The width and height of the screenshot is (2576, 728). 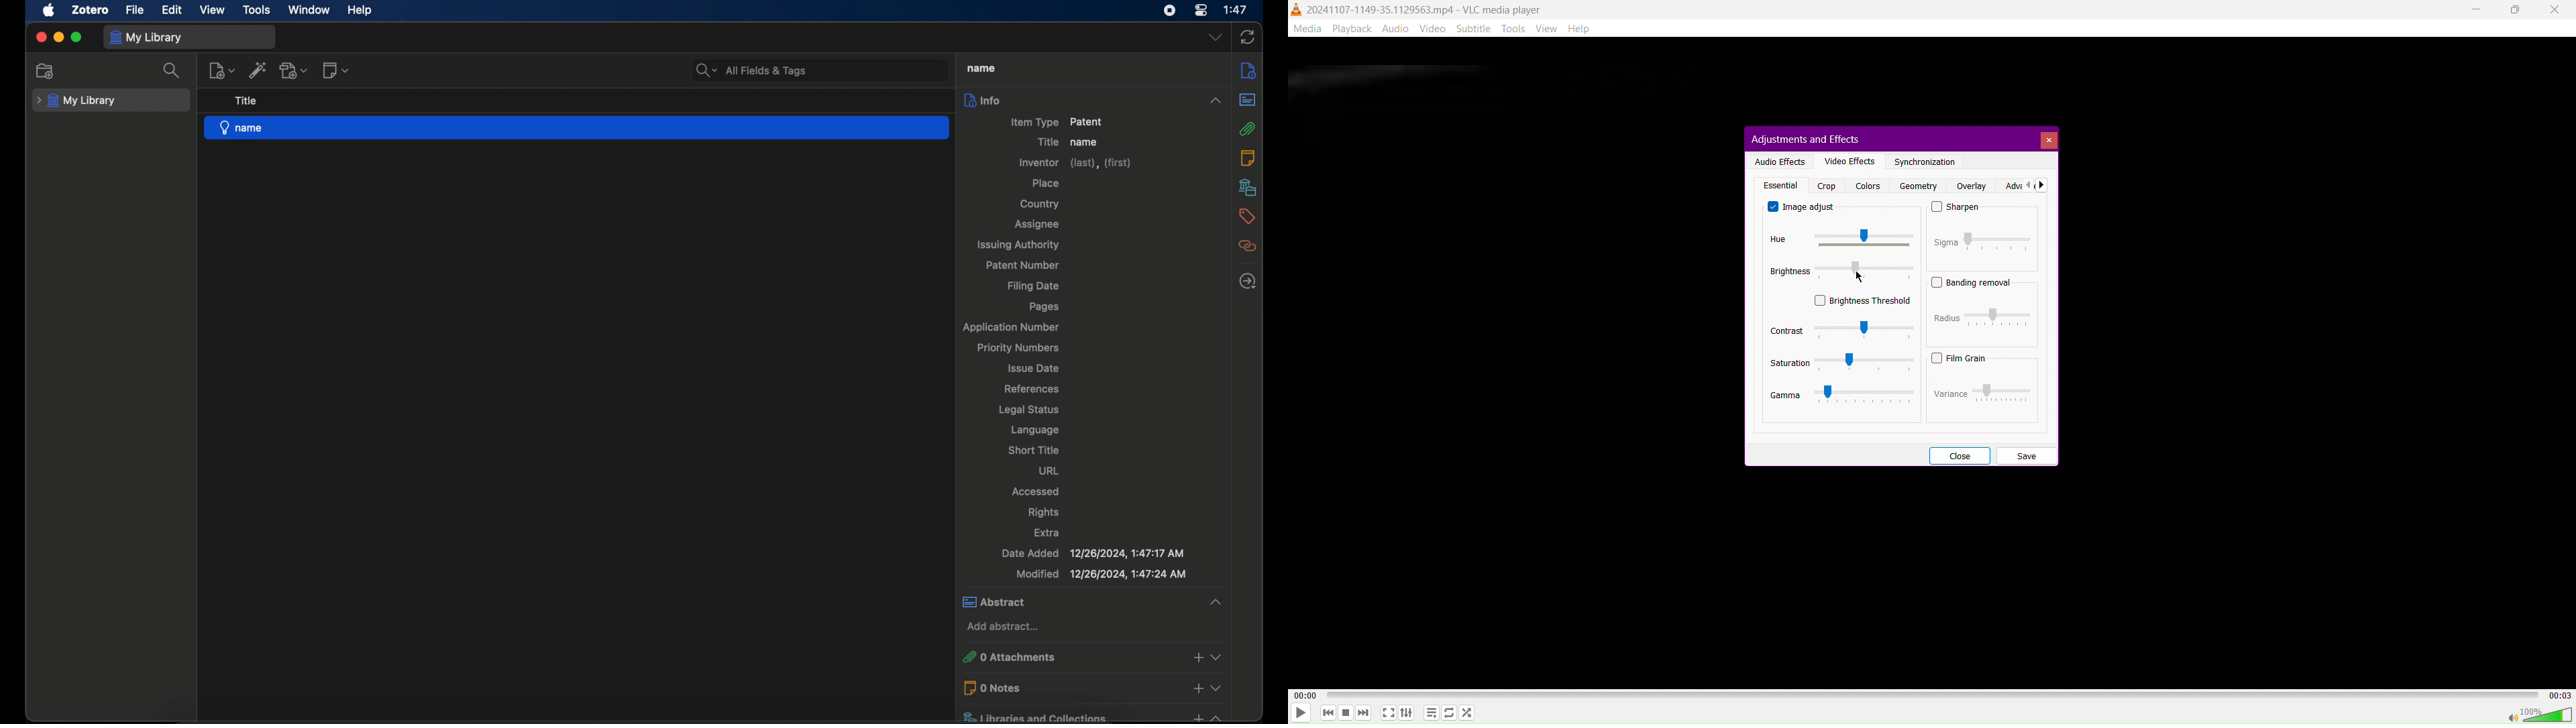 I want to click on Skip Back, so click(x=1327, y=713).